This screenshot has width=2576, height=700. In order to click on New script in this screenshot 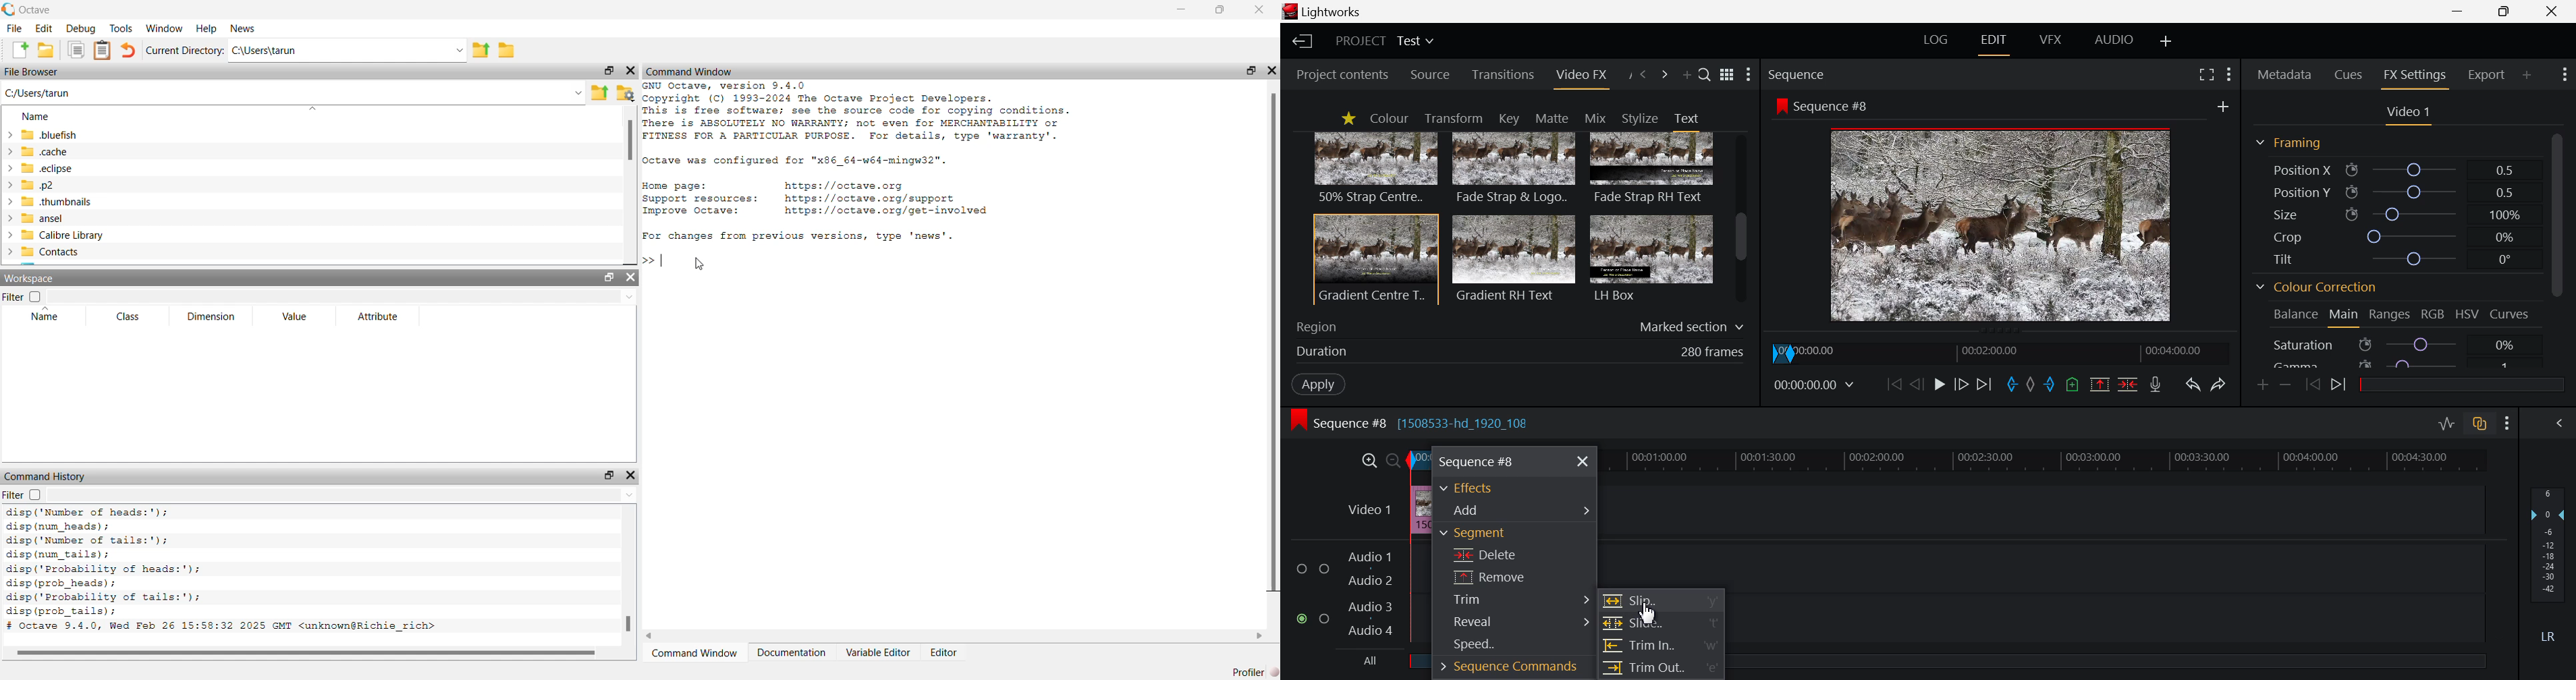, I will do `click(18, 50)`.